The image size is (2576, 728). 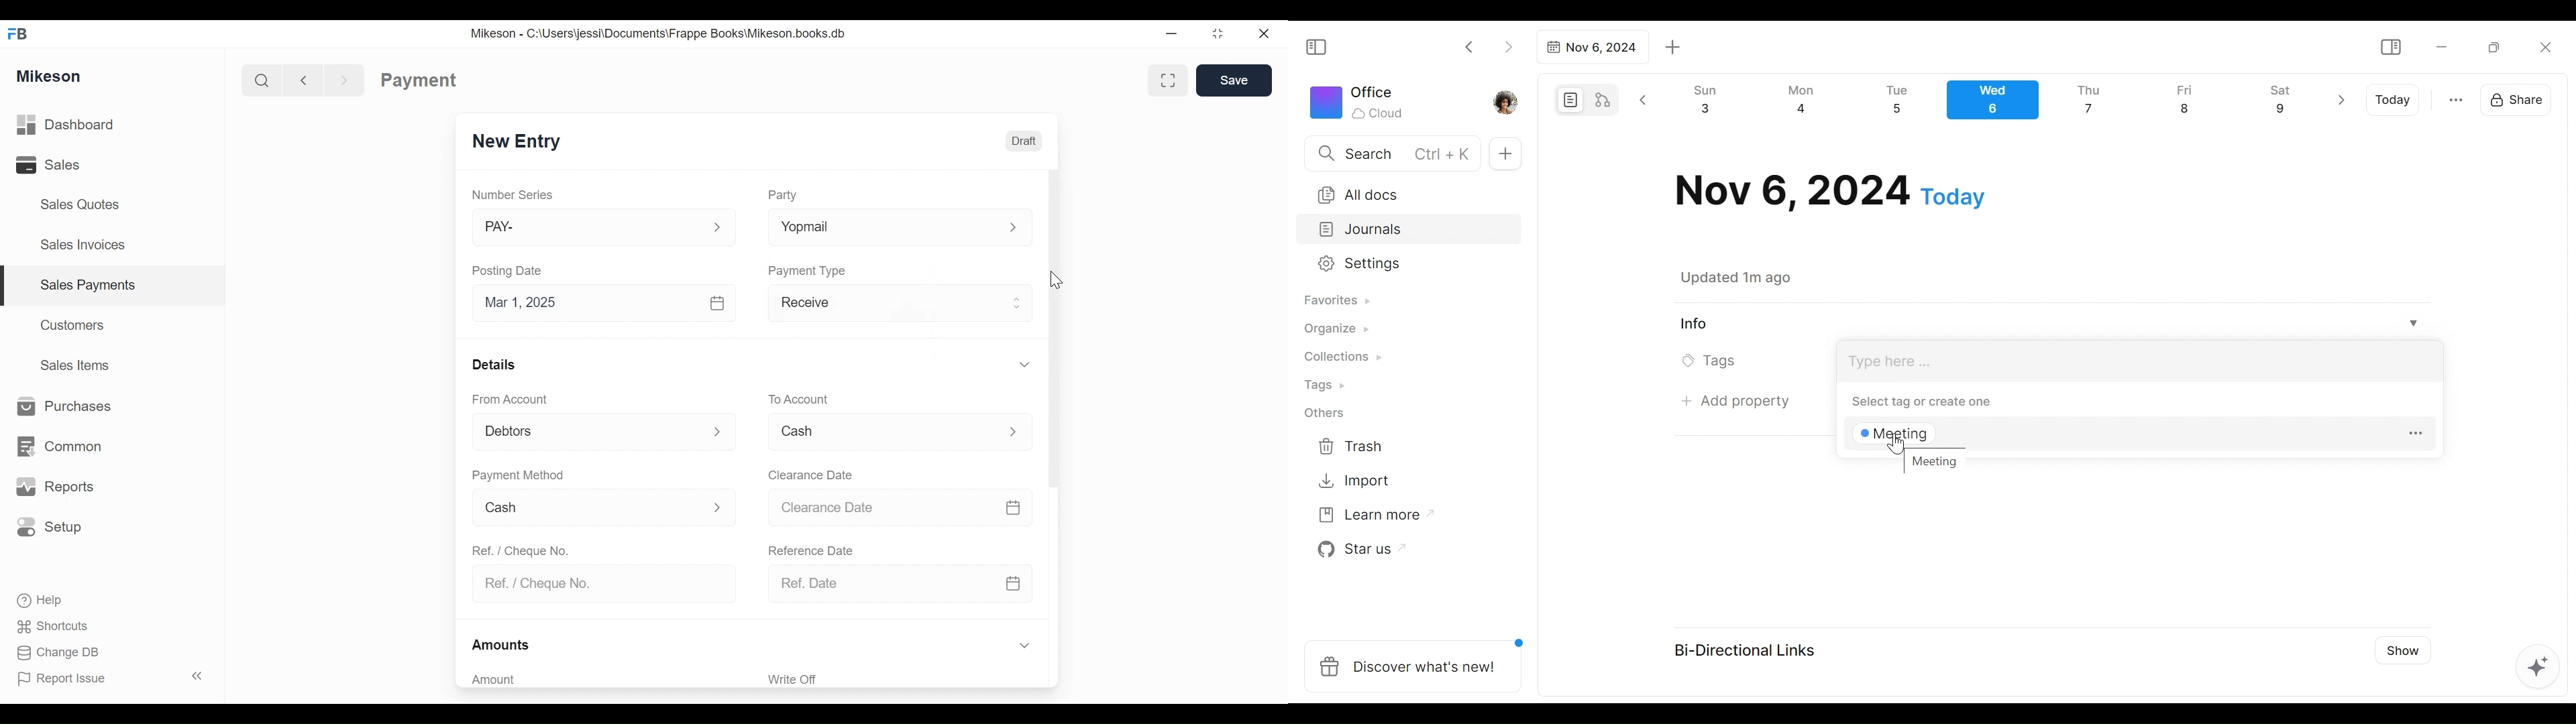 I want to click on Show/Hide Sidebar, so click(x=2390, y=48).